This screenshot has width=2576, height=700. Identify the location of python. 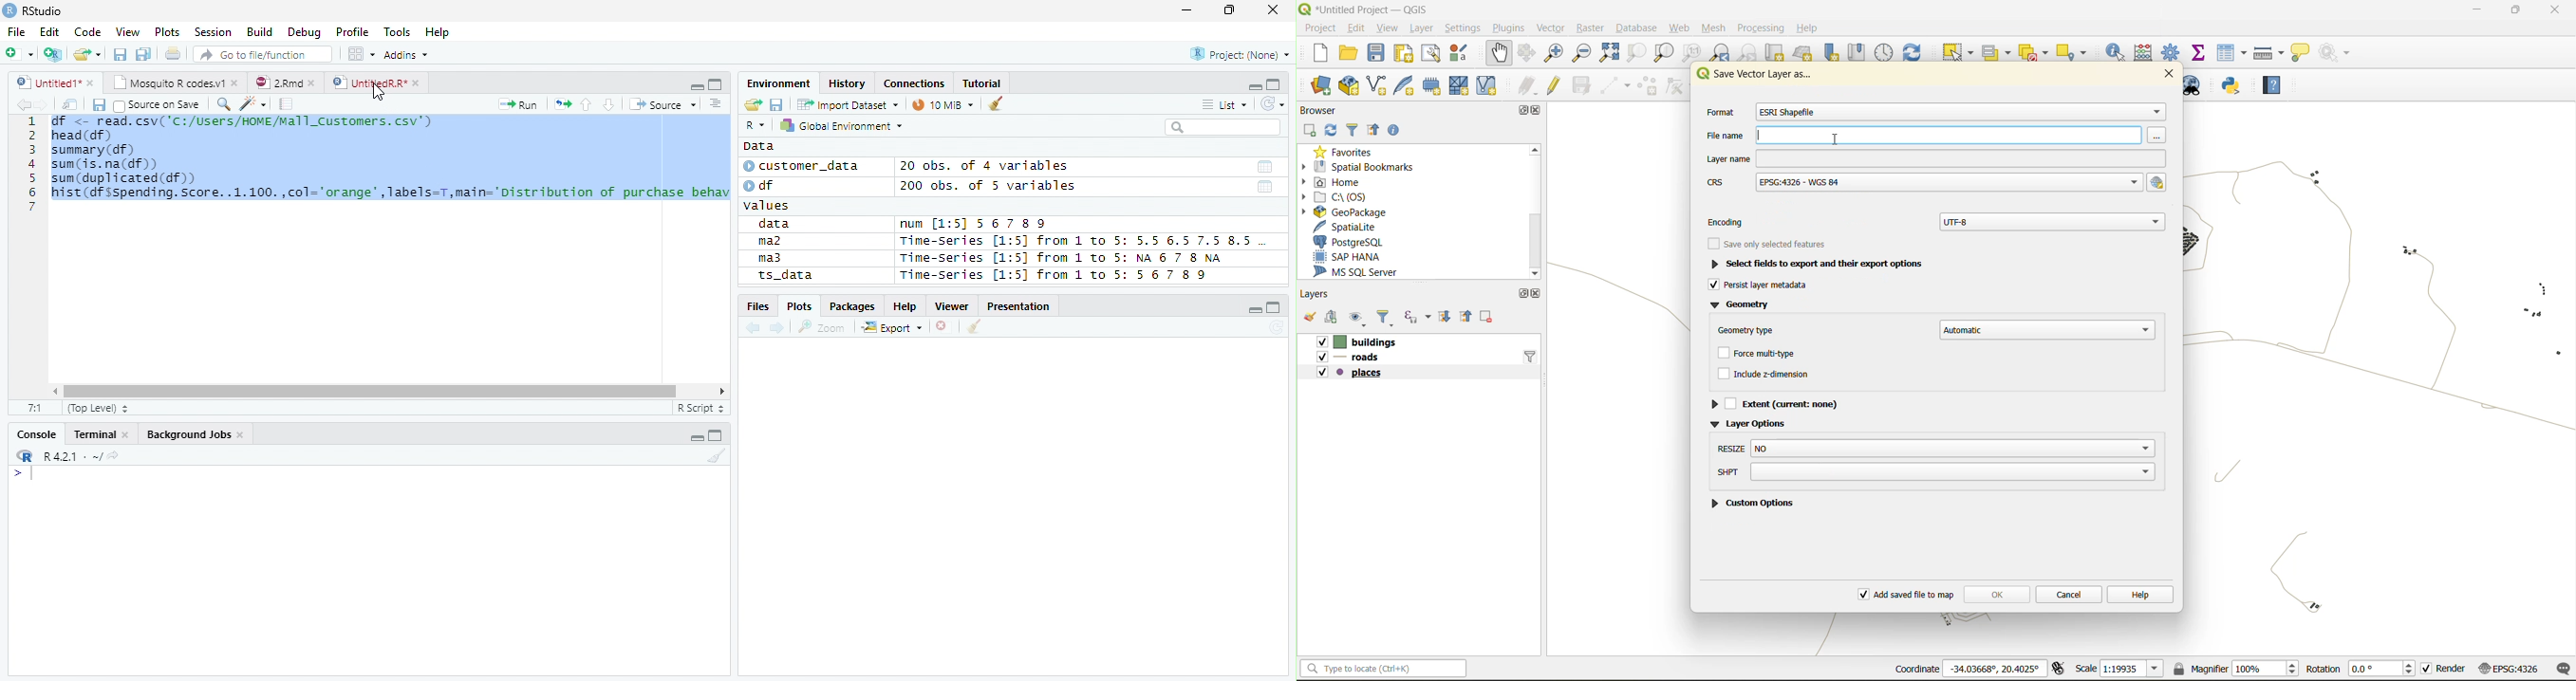
(2236, 87).